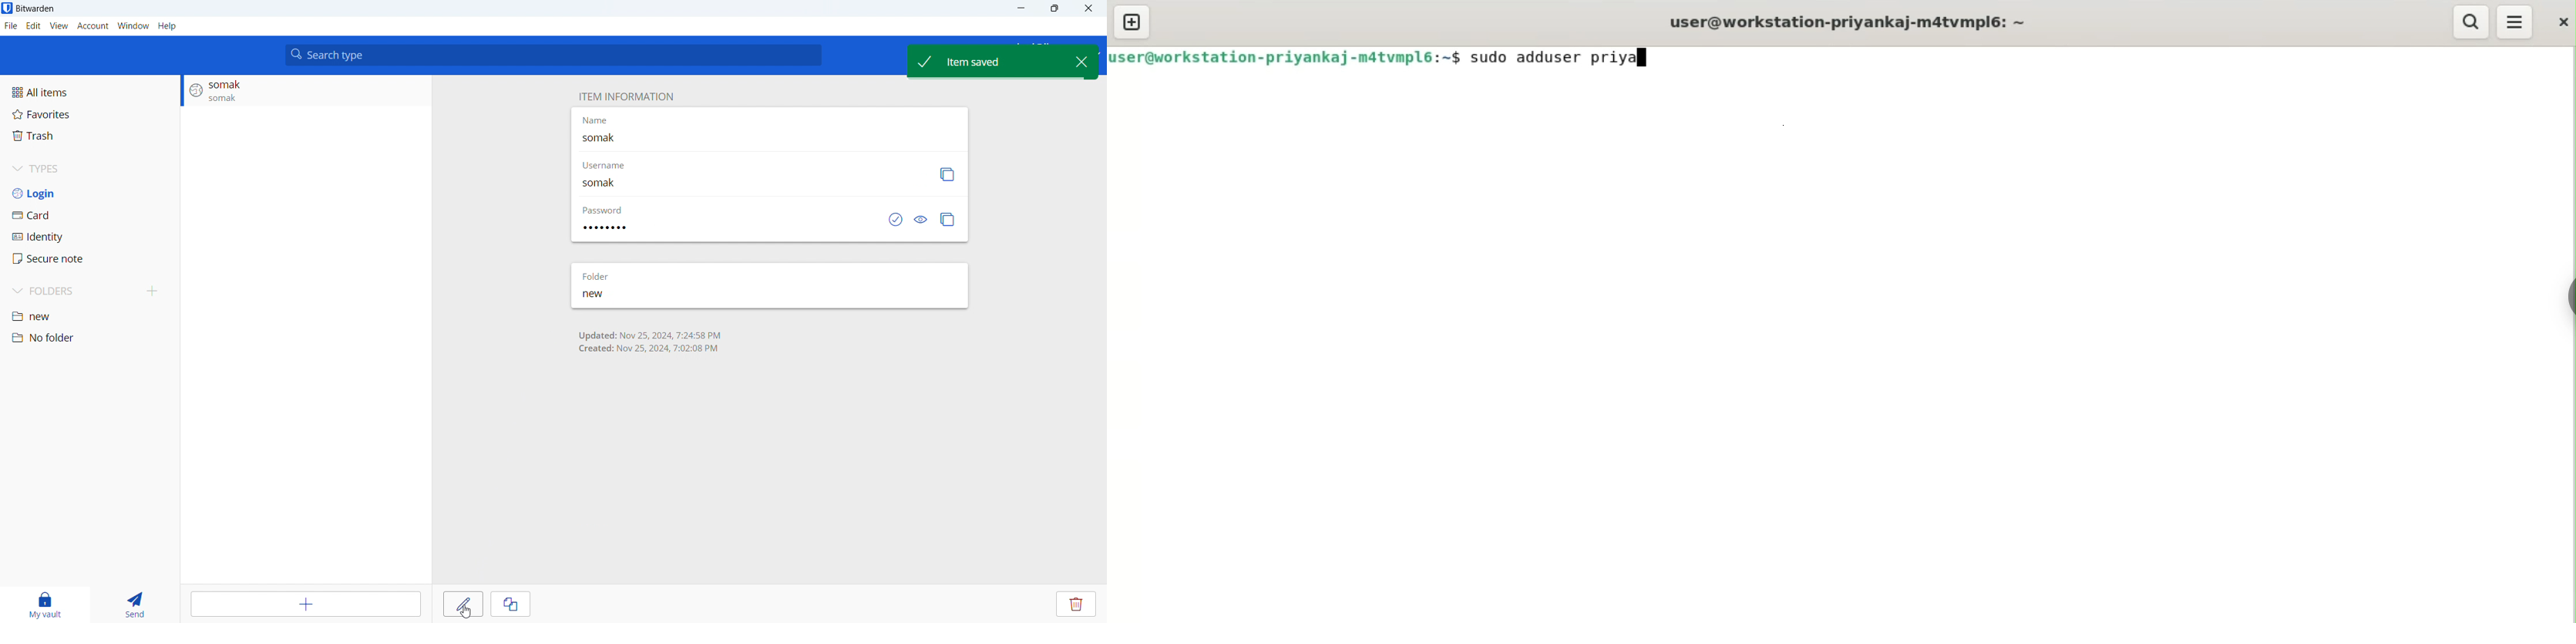  What do you see at coordinates (511, 604) in the screenshot?
I see `clone` at bounding box center [511, 604].